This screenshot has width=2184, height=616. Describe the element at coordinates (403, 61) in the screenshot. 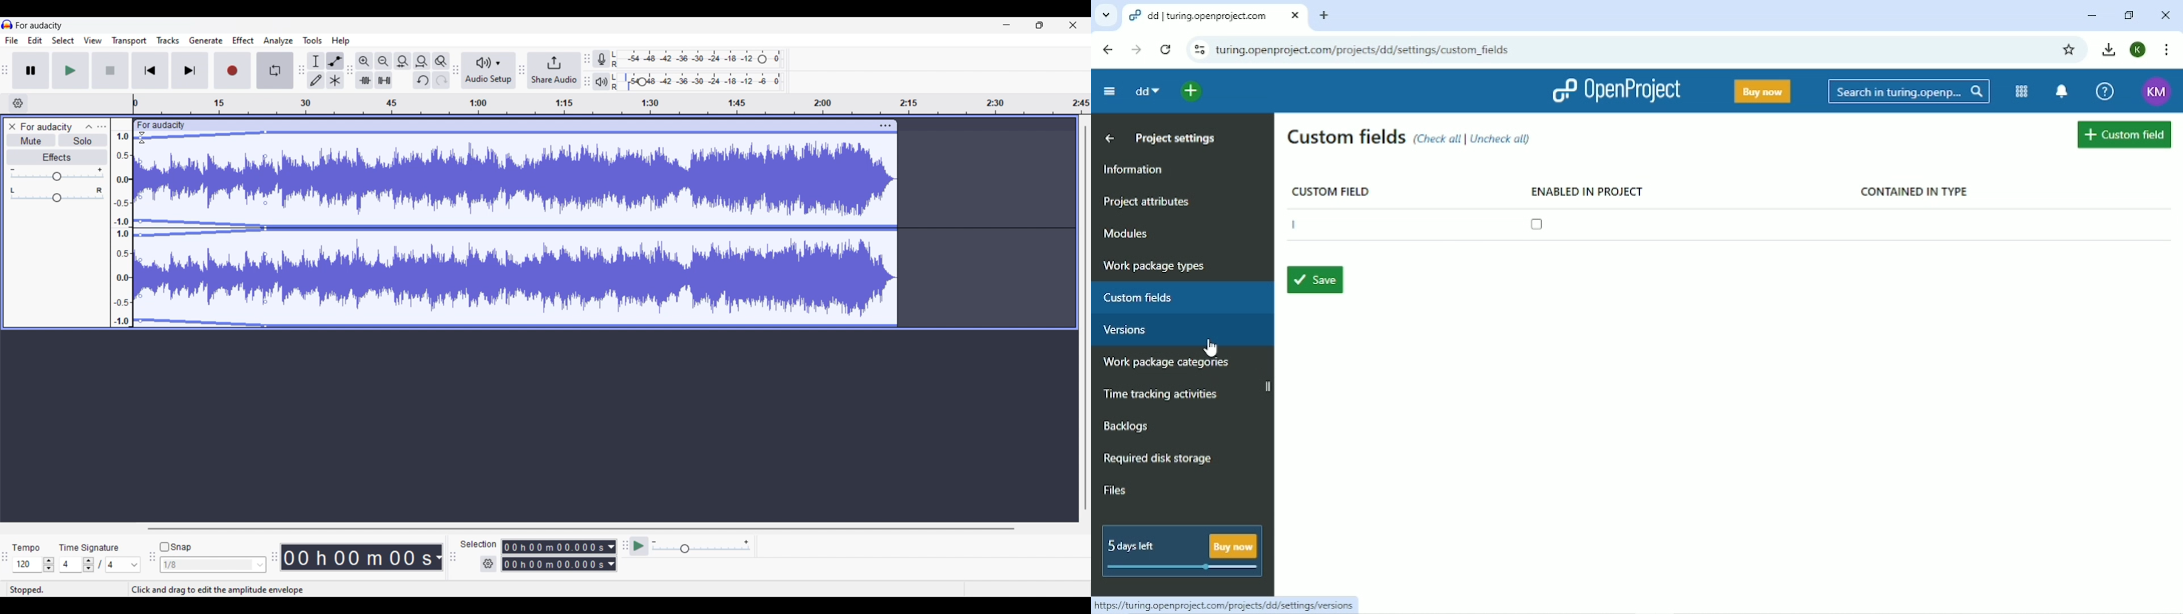

I see `Fit selection to width` at that location.